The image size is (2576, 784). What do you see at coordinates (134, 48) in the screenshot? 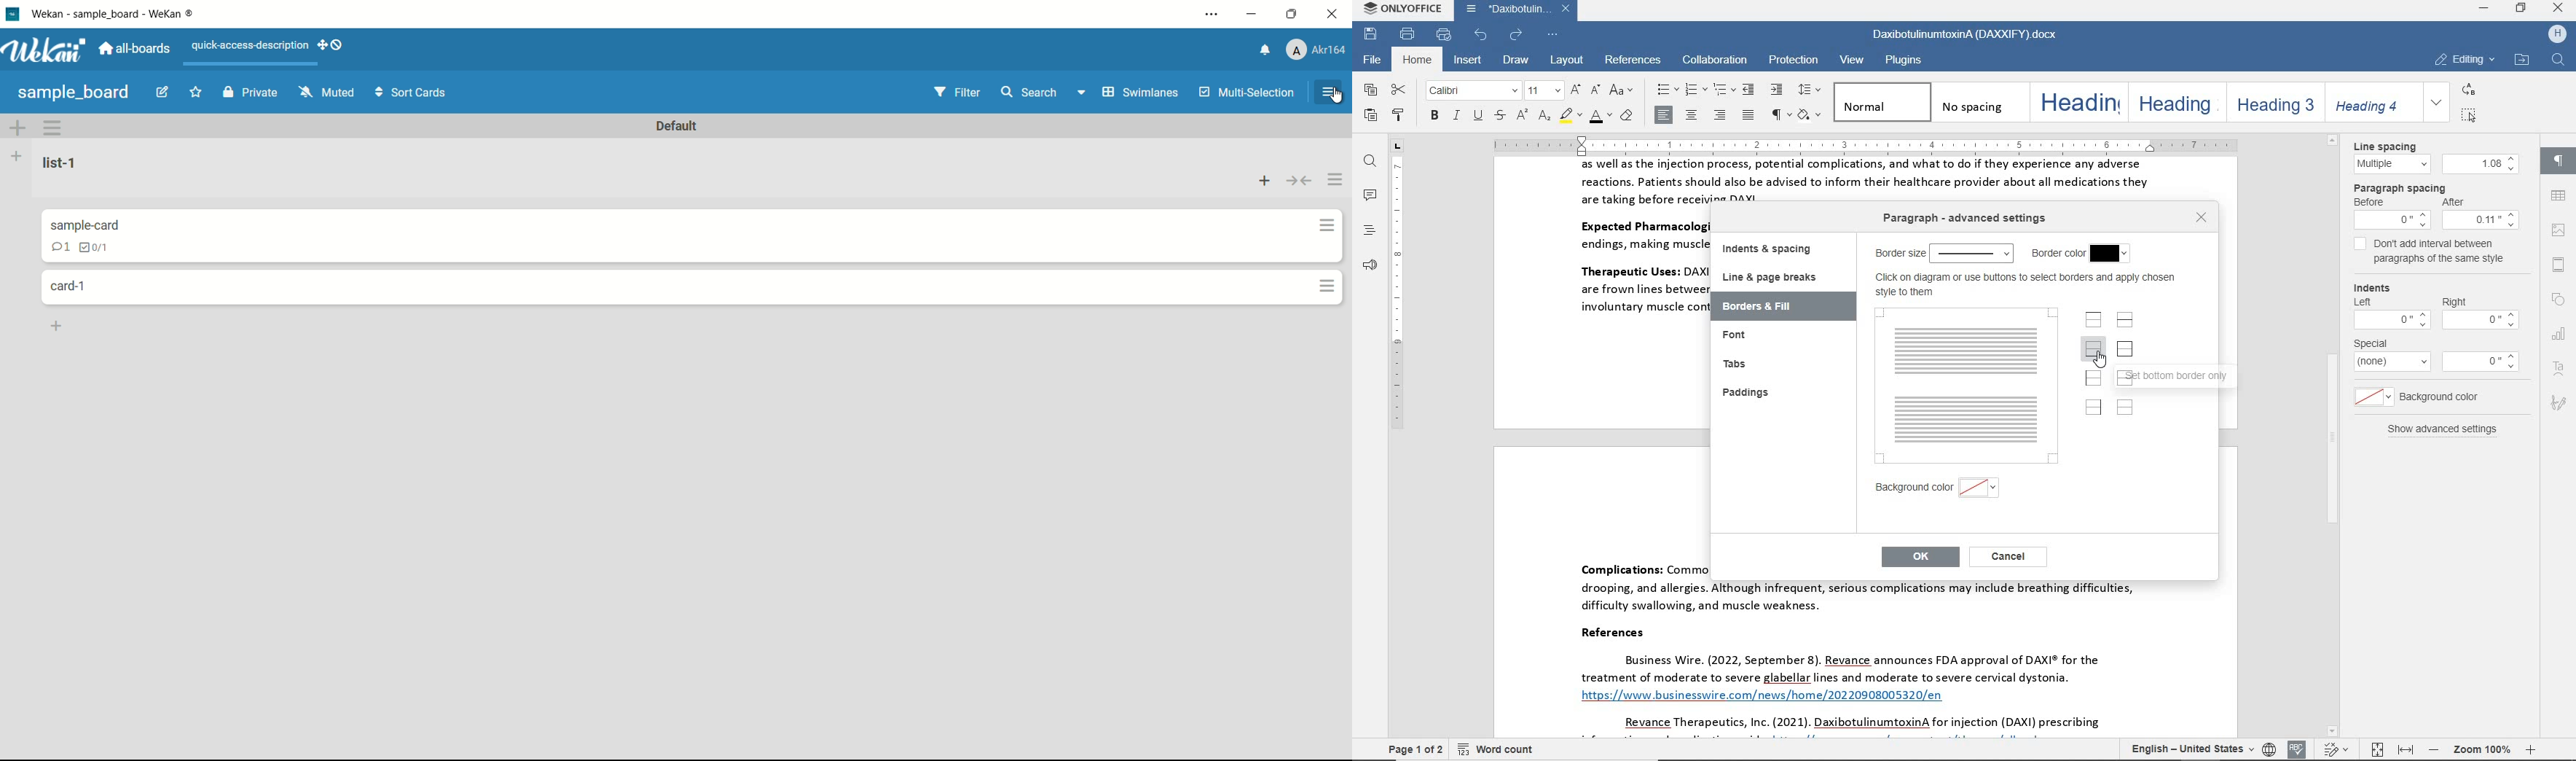
I see `all boards` at bounding box center [134, 48].